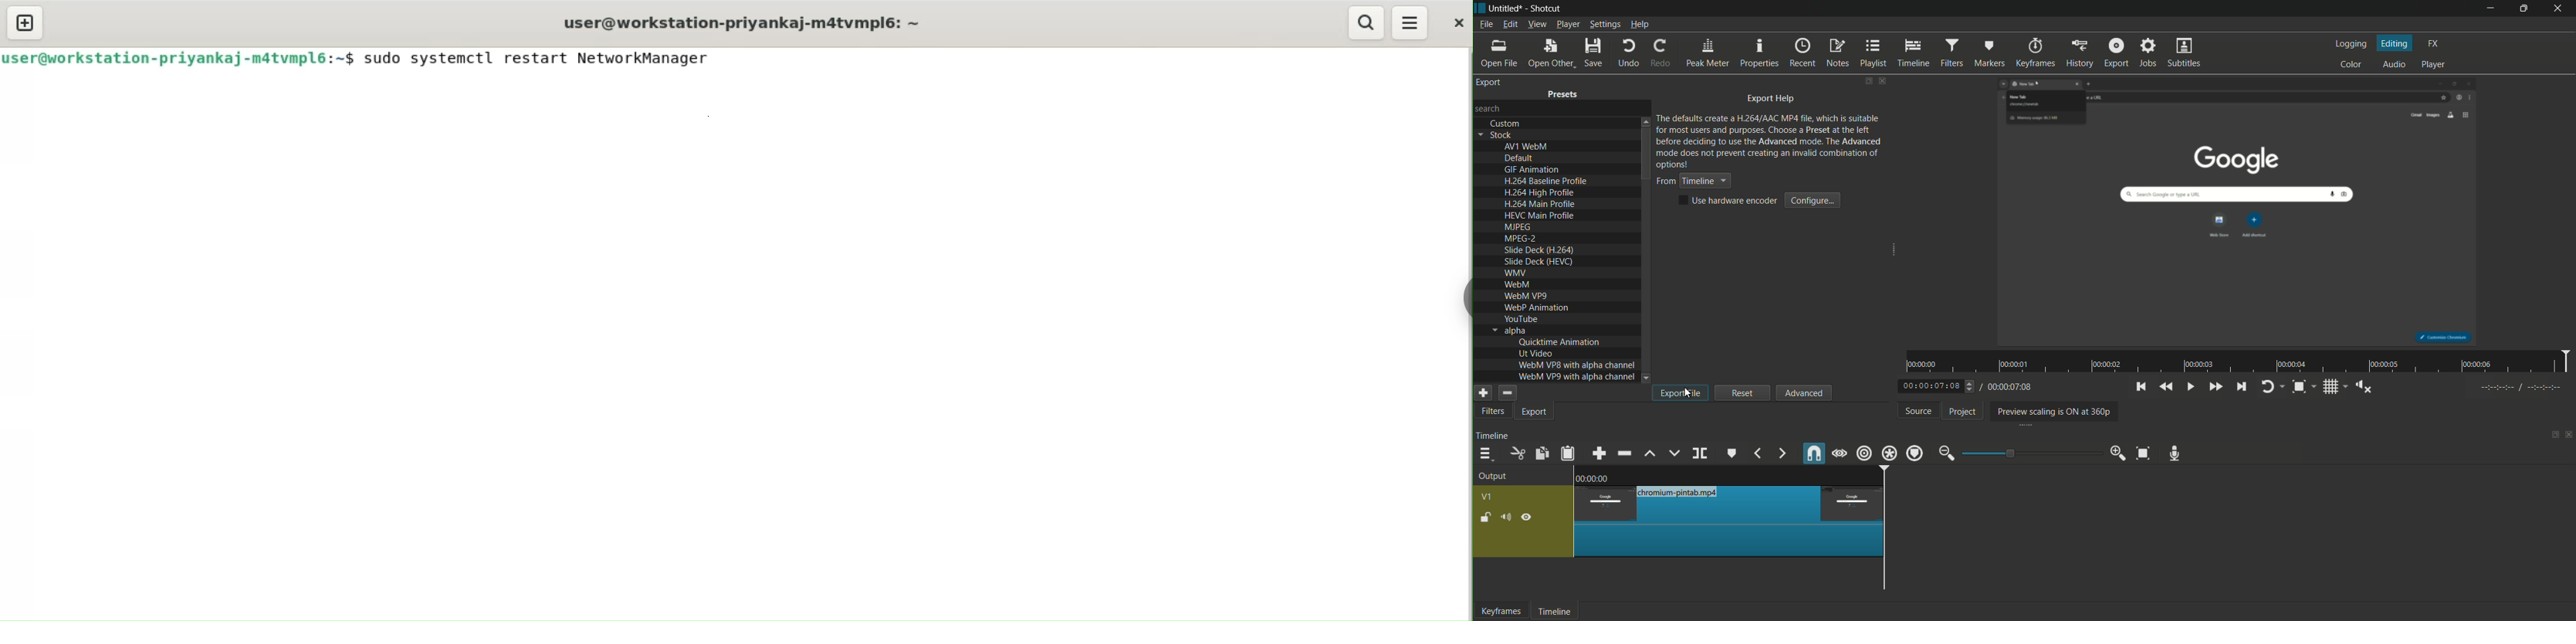 The image size is (2576, 644). Describe the element at coordinates (1540, 261) in the screenshot. I see `slide deck(hevc)` at that location.